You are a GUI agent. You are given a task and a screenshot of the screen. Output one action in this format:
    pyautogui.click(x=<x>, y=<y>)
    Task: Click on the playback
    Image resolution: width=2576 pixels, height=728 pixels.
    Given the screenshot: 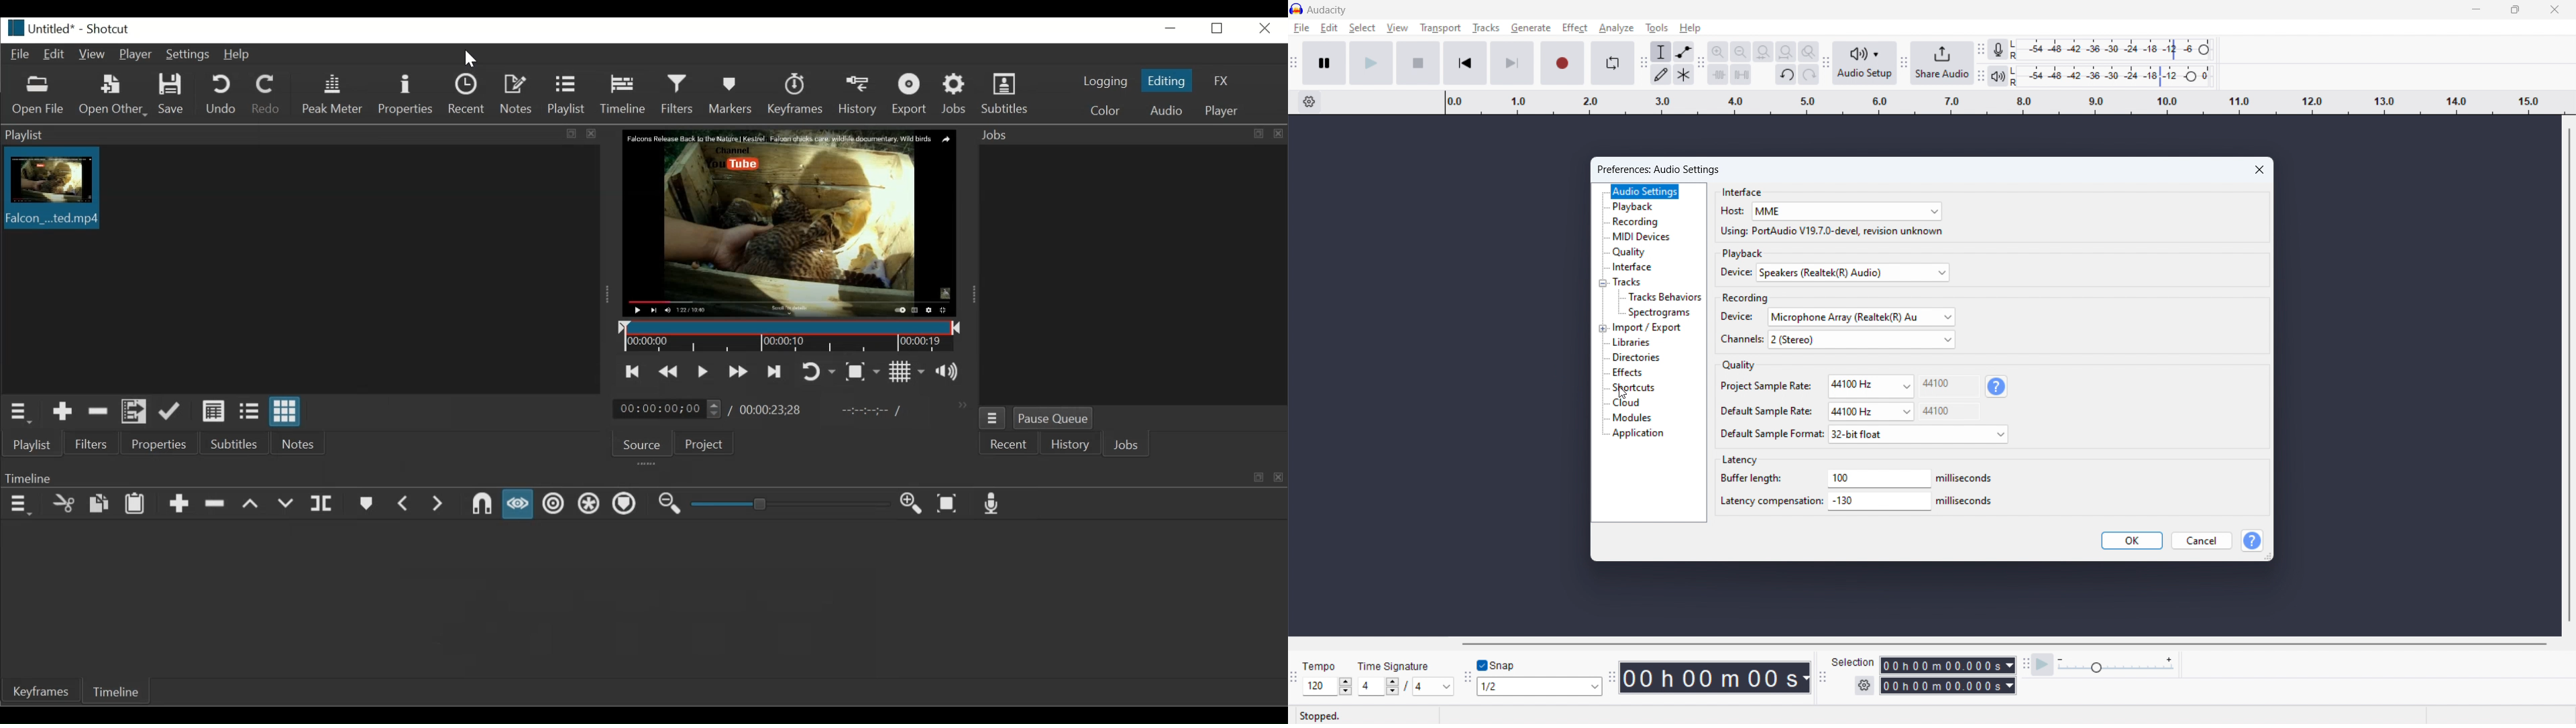 What is the action you would take?
    pyautogui.click(x=1635, y=206)
    